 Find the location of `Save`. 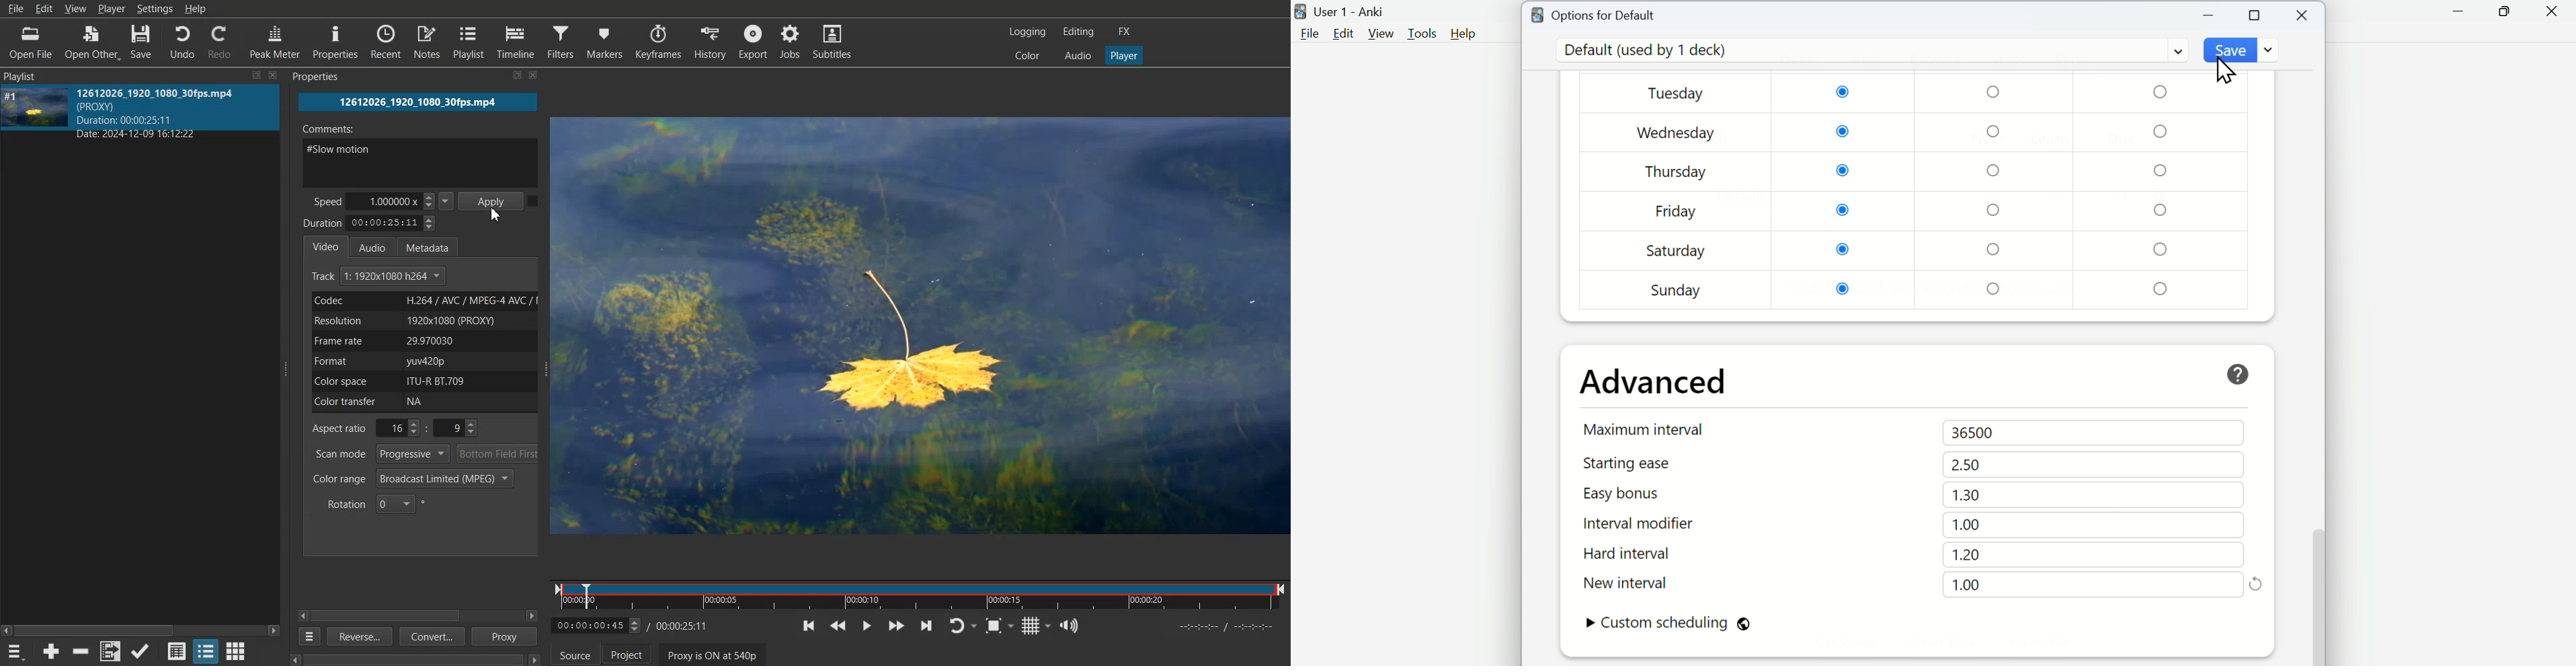

Save is located at coordinates (142, 41).